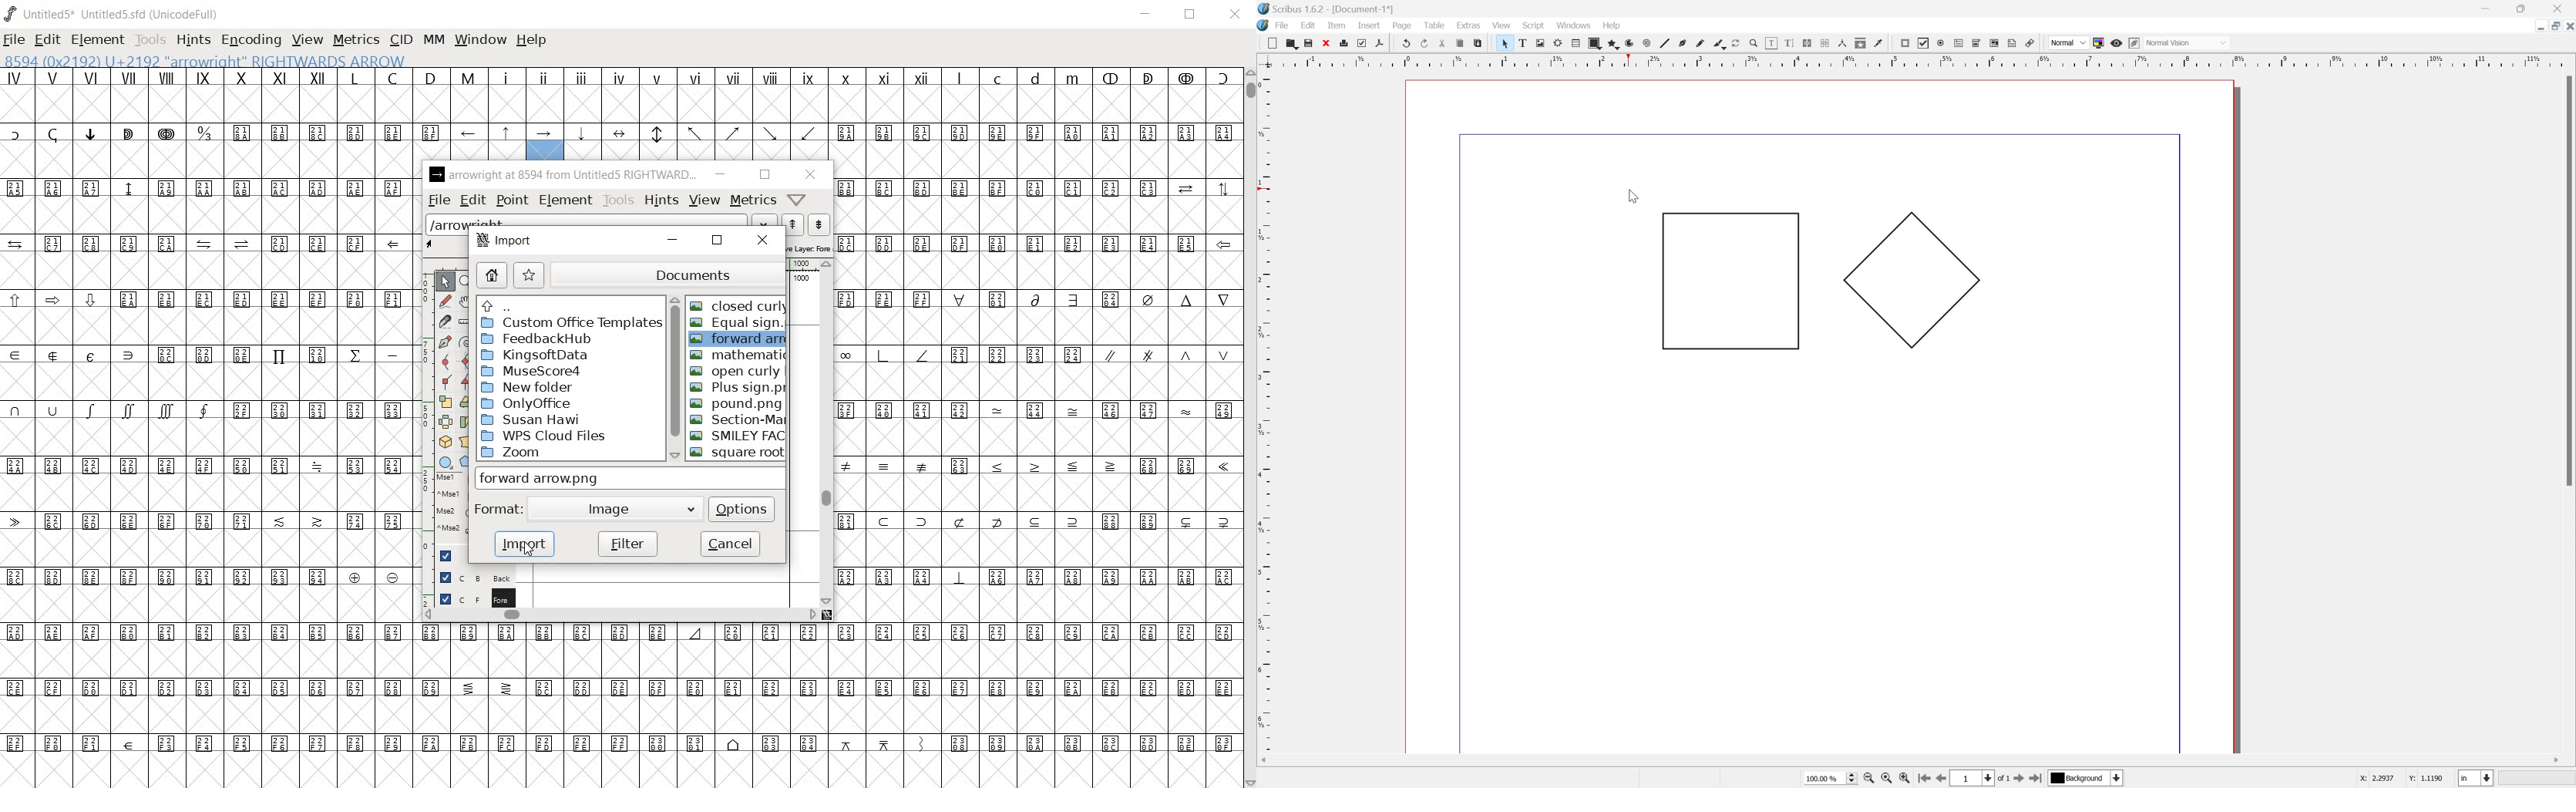 The width and height of the screenshot is (2576, 812). Describe the element at coordinates (738, 303) in the screenshot. I see `closed curly` at that location.